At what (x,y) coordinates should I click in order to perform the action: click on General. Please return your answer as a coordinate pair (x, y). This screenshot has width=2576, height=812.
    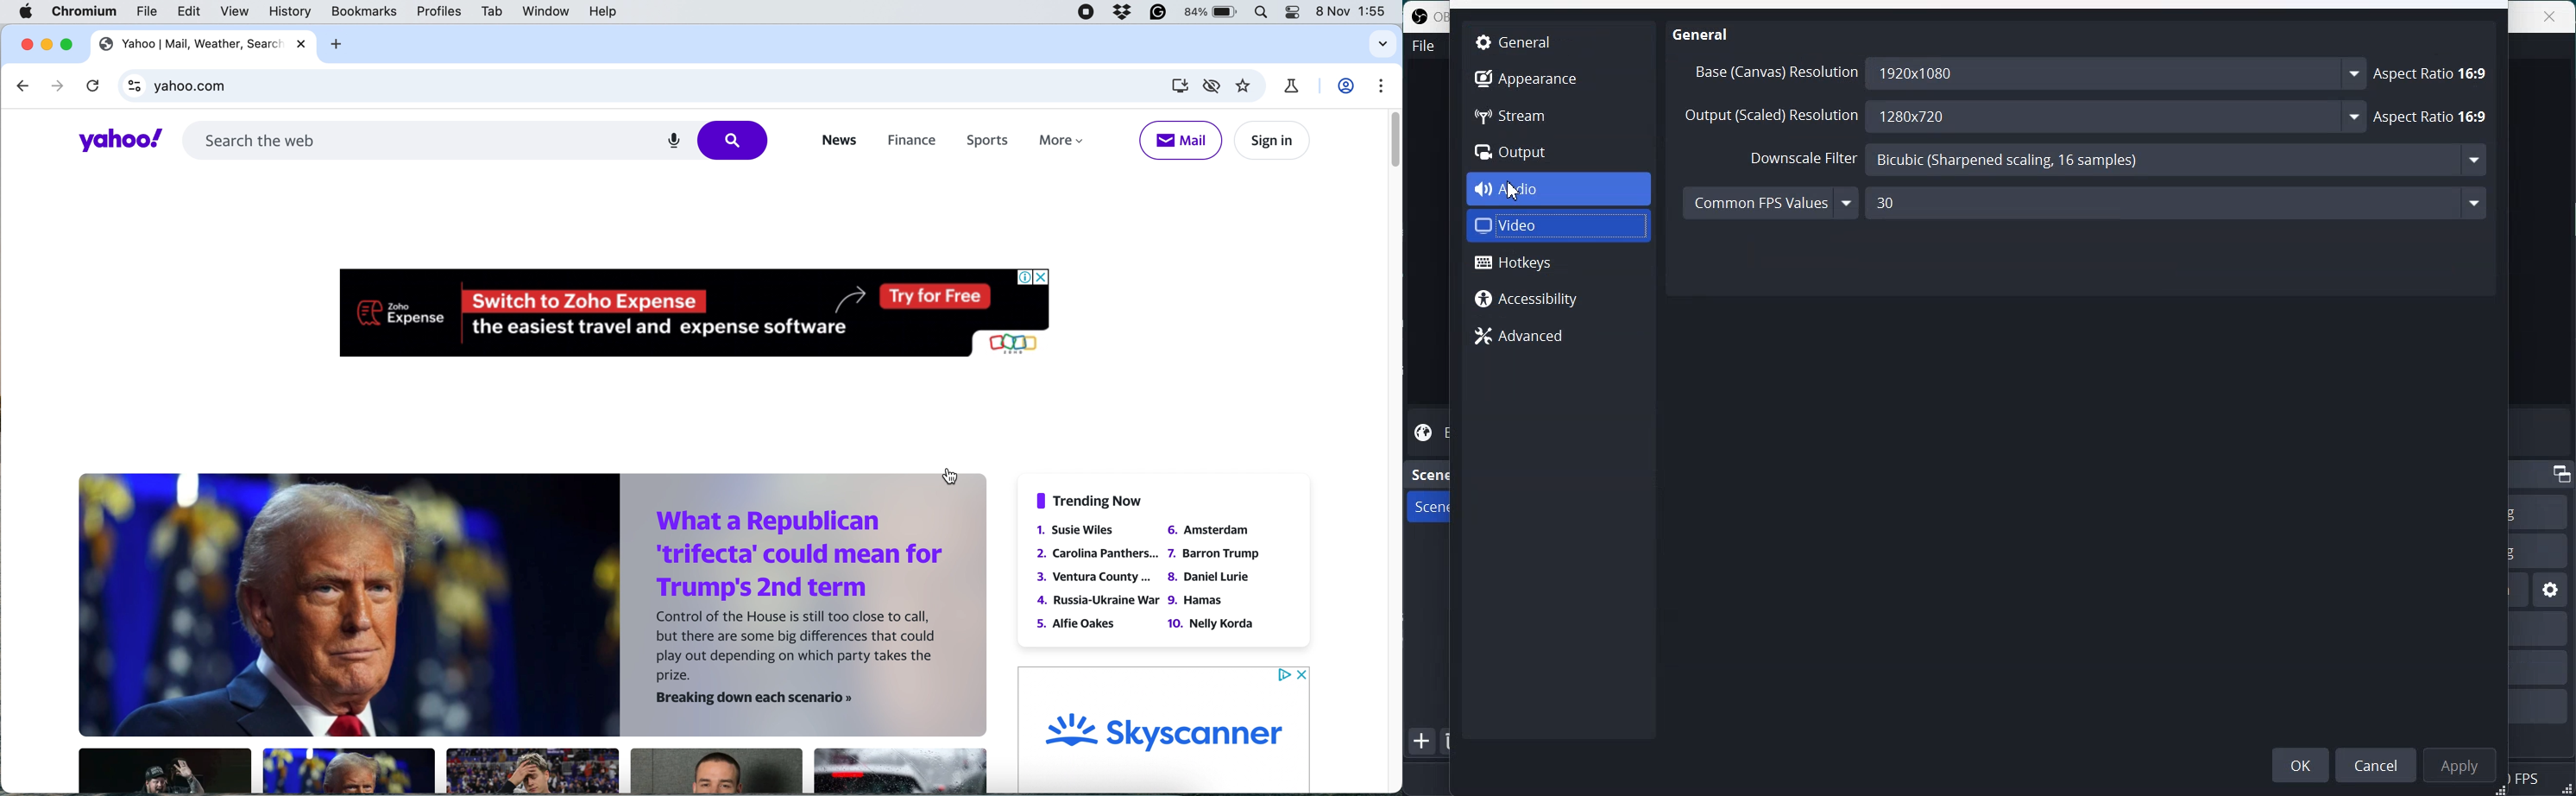
    Looking at the image, I should click on (1521, 41).